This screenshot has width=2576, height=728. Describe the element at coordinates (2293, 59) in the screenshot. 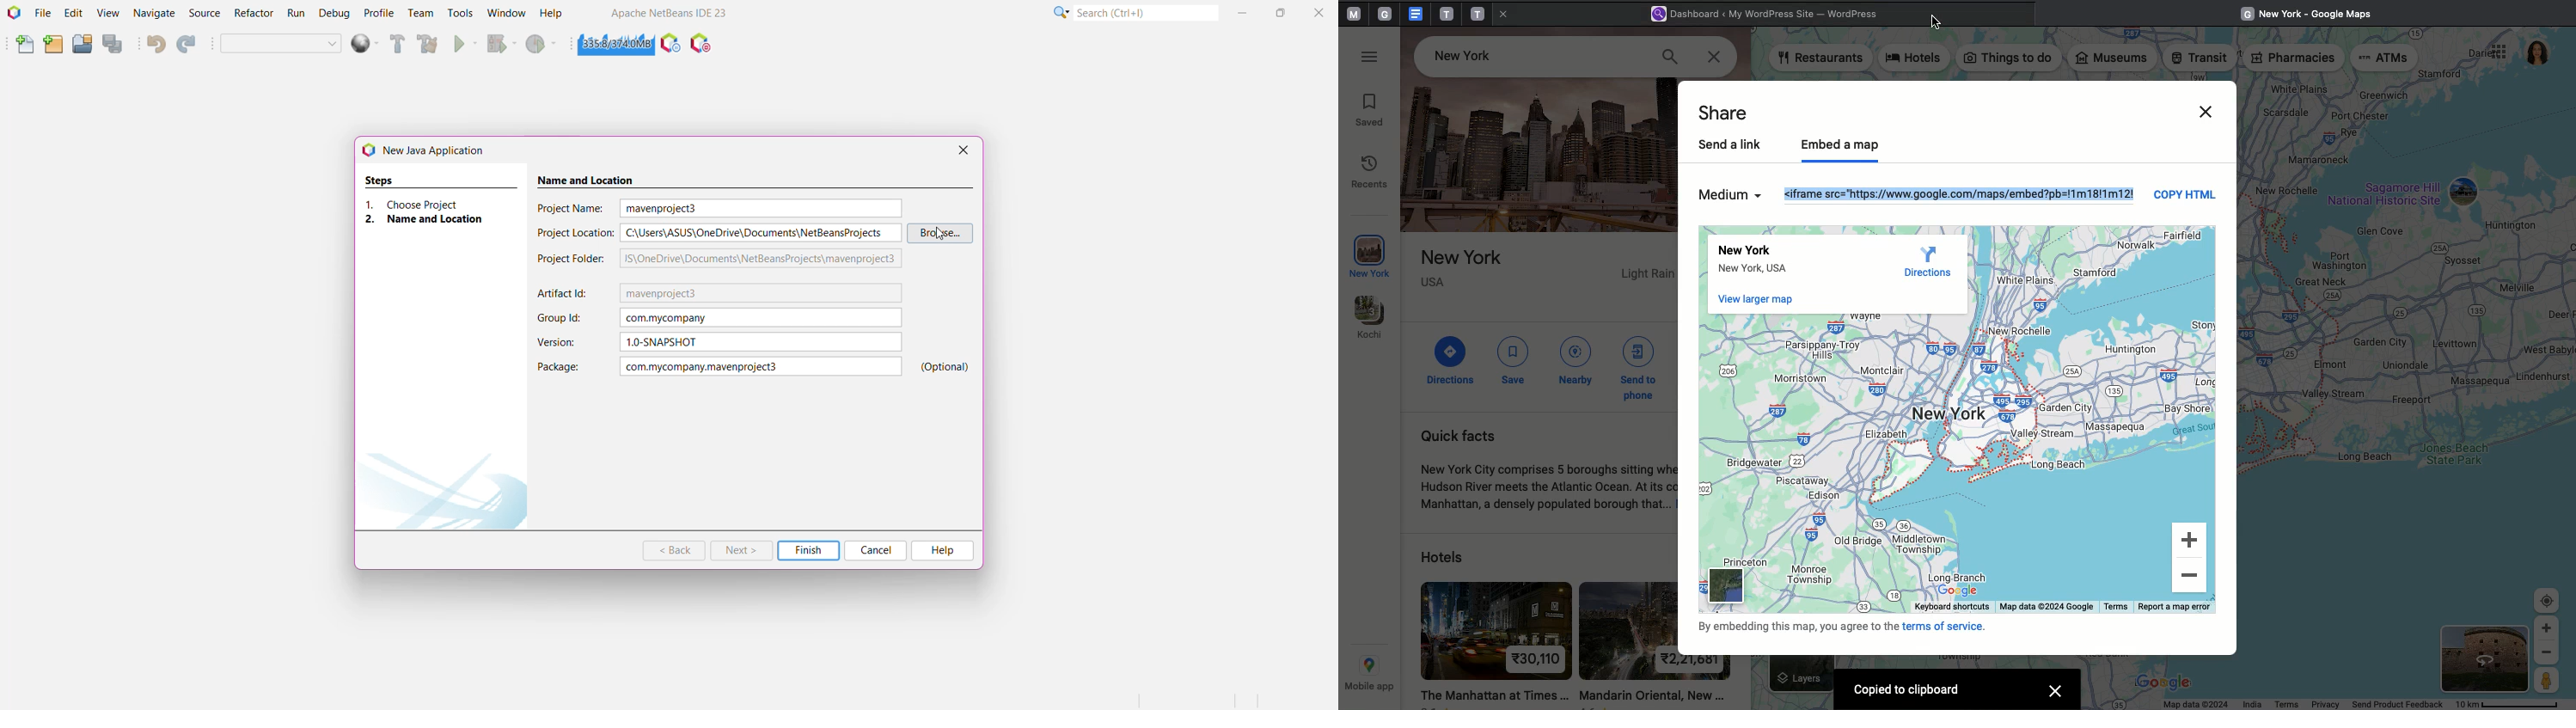

I see `Pharmacies` at that location.